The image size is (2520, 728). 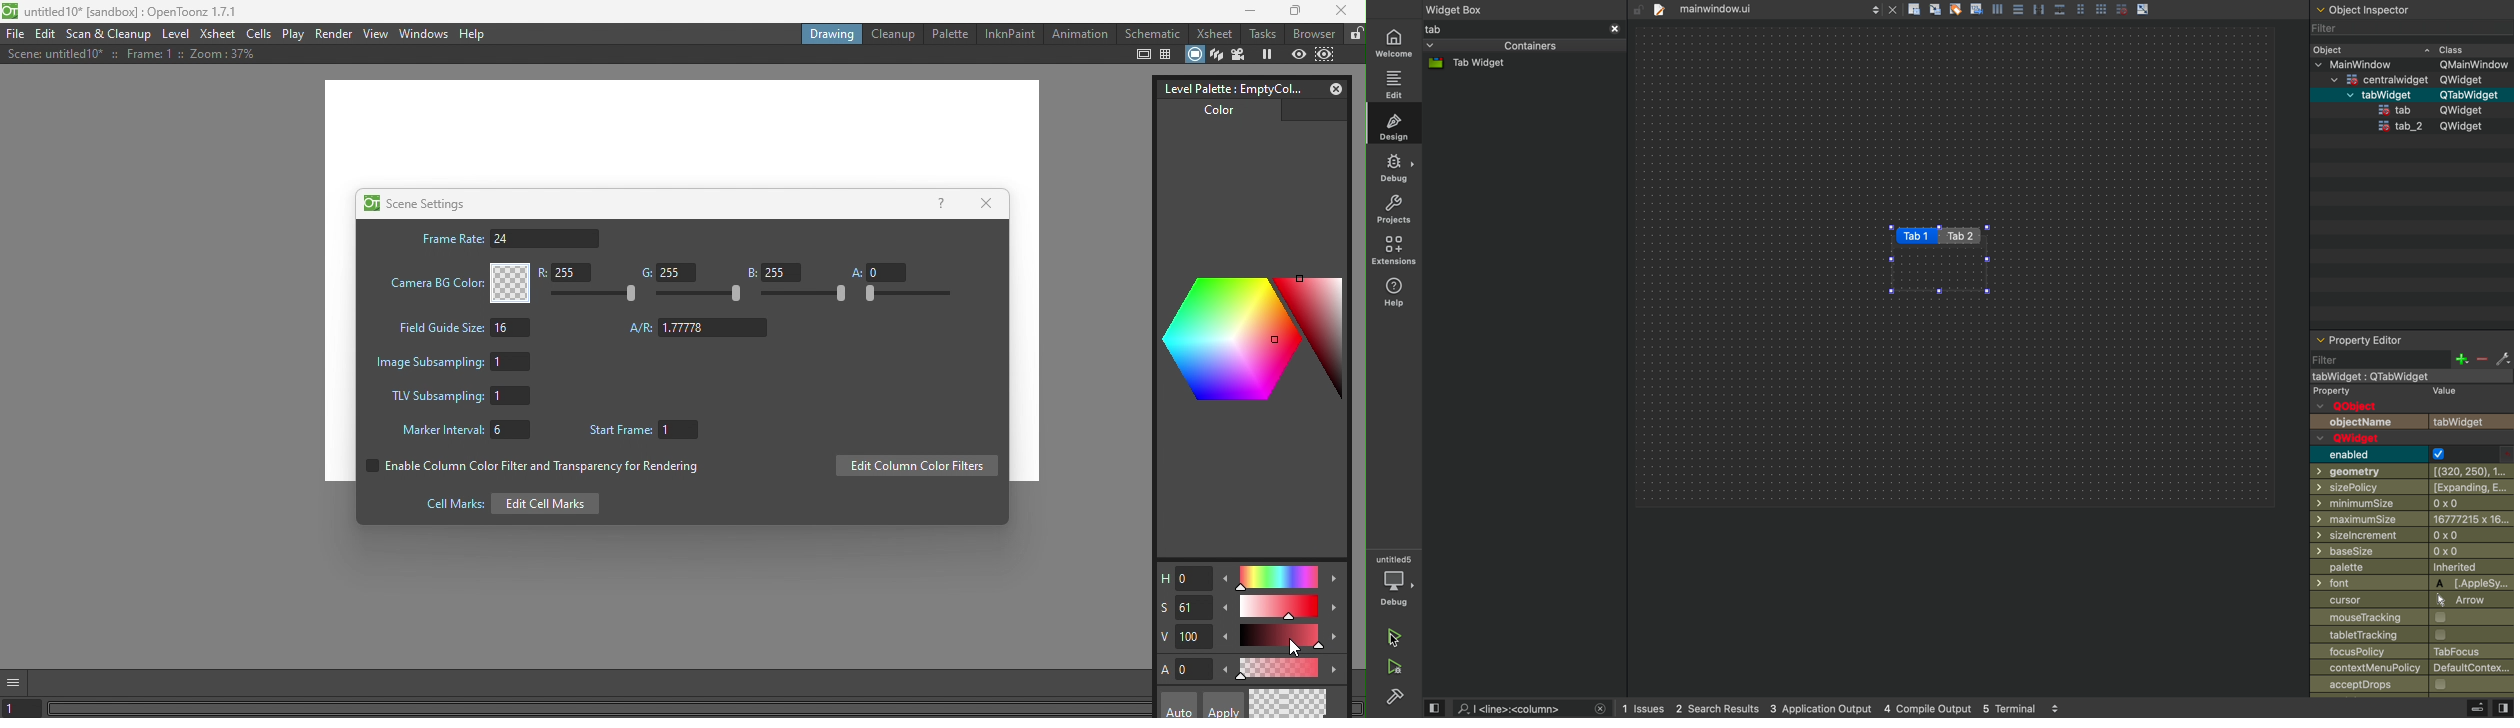 I want to click on Decrease, so click(x=1225, y=611).